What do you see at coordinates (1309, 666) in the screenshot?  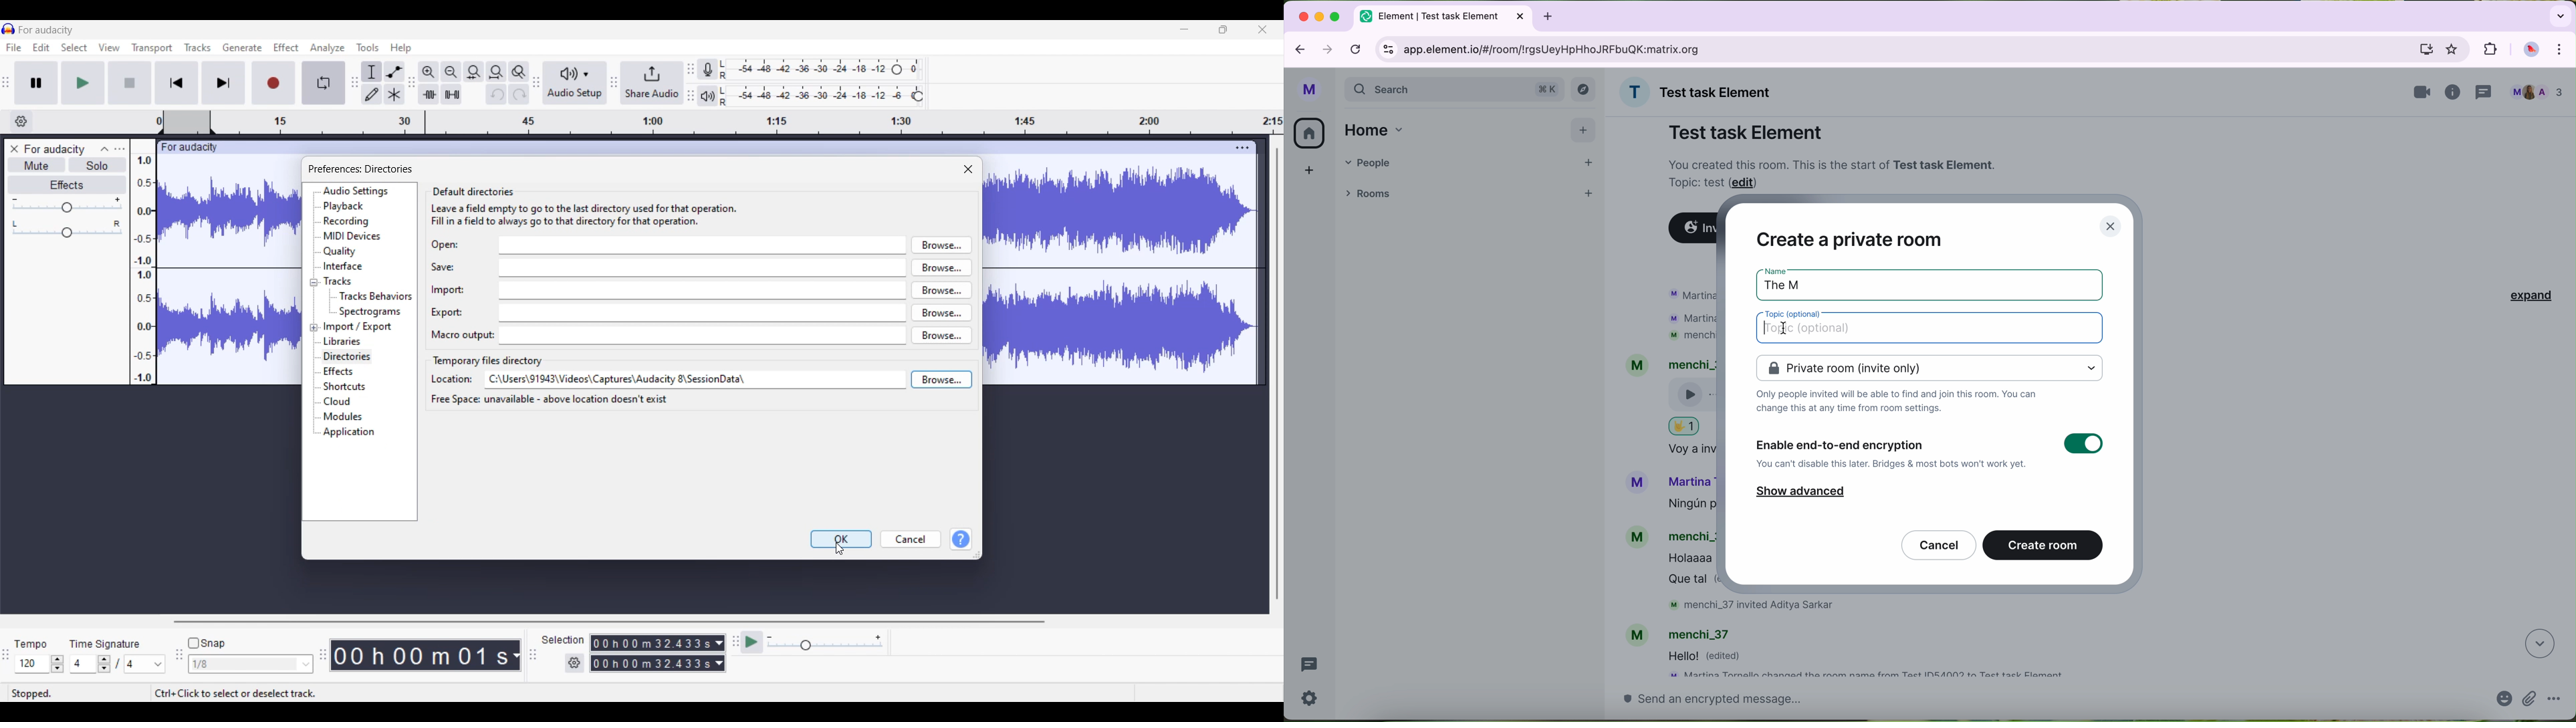 I see `threads` at bounding box center [1309, 666].